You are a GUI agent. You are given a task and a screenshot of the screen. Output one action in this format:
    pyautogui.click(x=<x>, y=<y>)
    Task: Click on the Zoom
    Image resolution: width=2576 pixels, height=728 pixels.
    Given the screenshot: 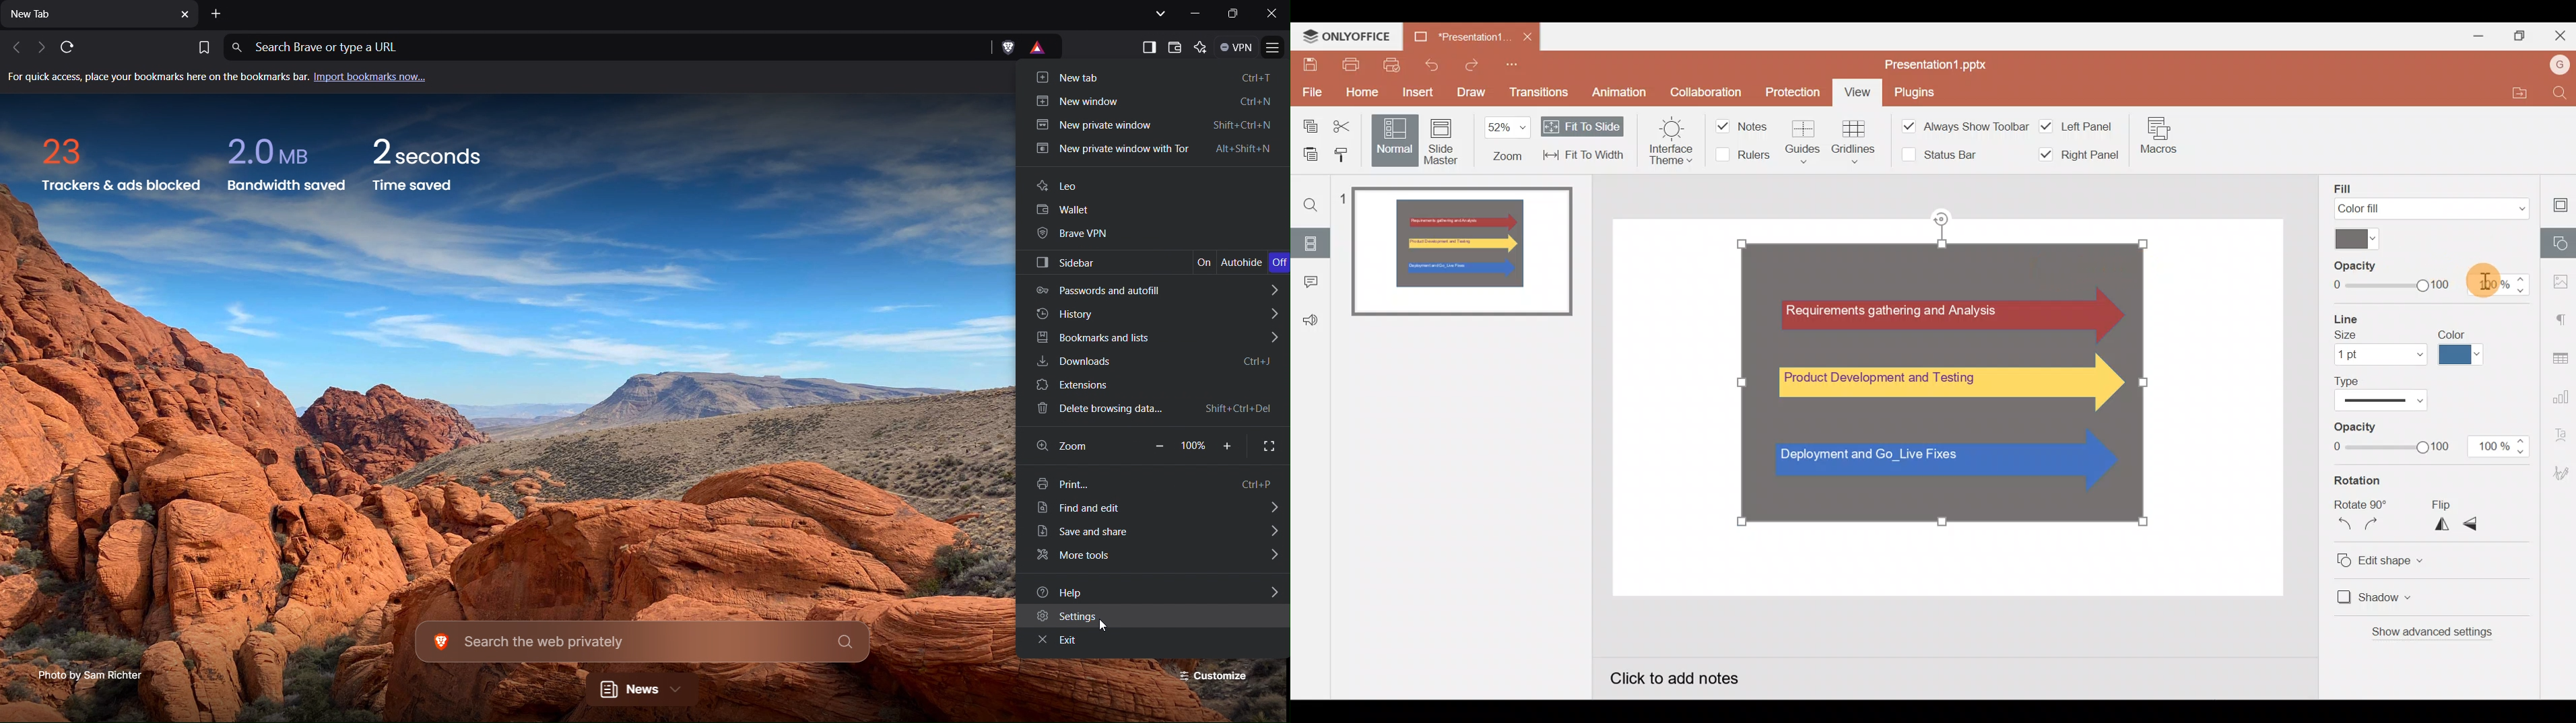 What is the action you would take?
    pyautogui.click(x=1505, y=141)
    